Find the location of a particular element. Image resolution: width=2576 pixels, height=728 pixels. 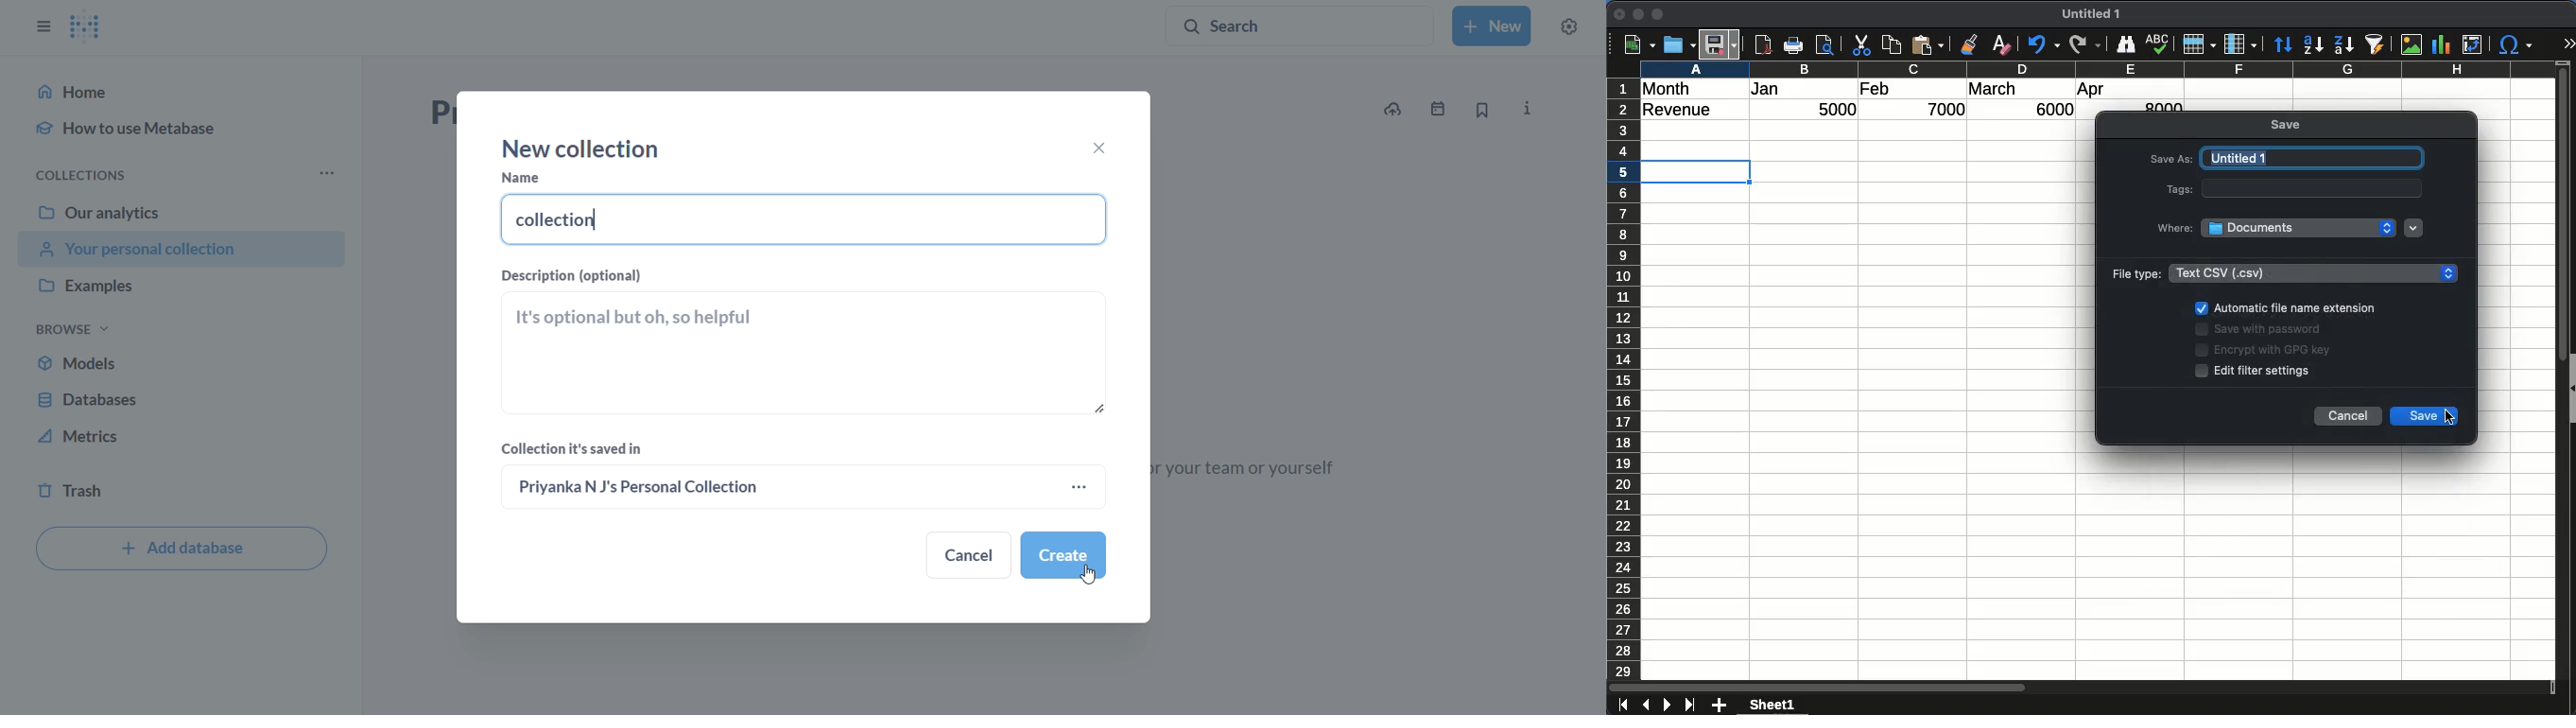

next sheet is located at coordinates (1666, 706).